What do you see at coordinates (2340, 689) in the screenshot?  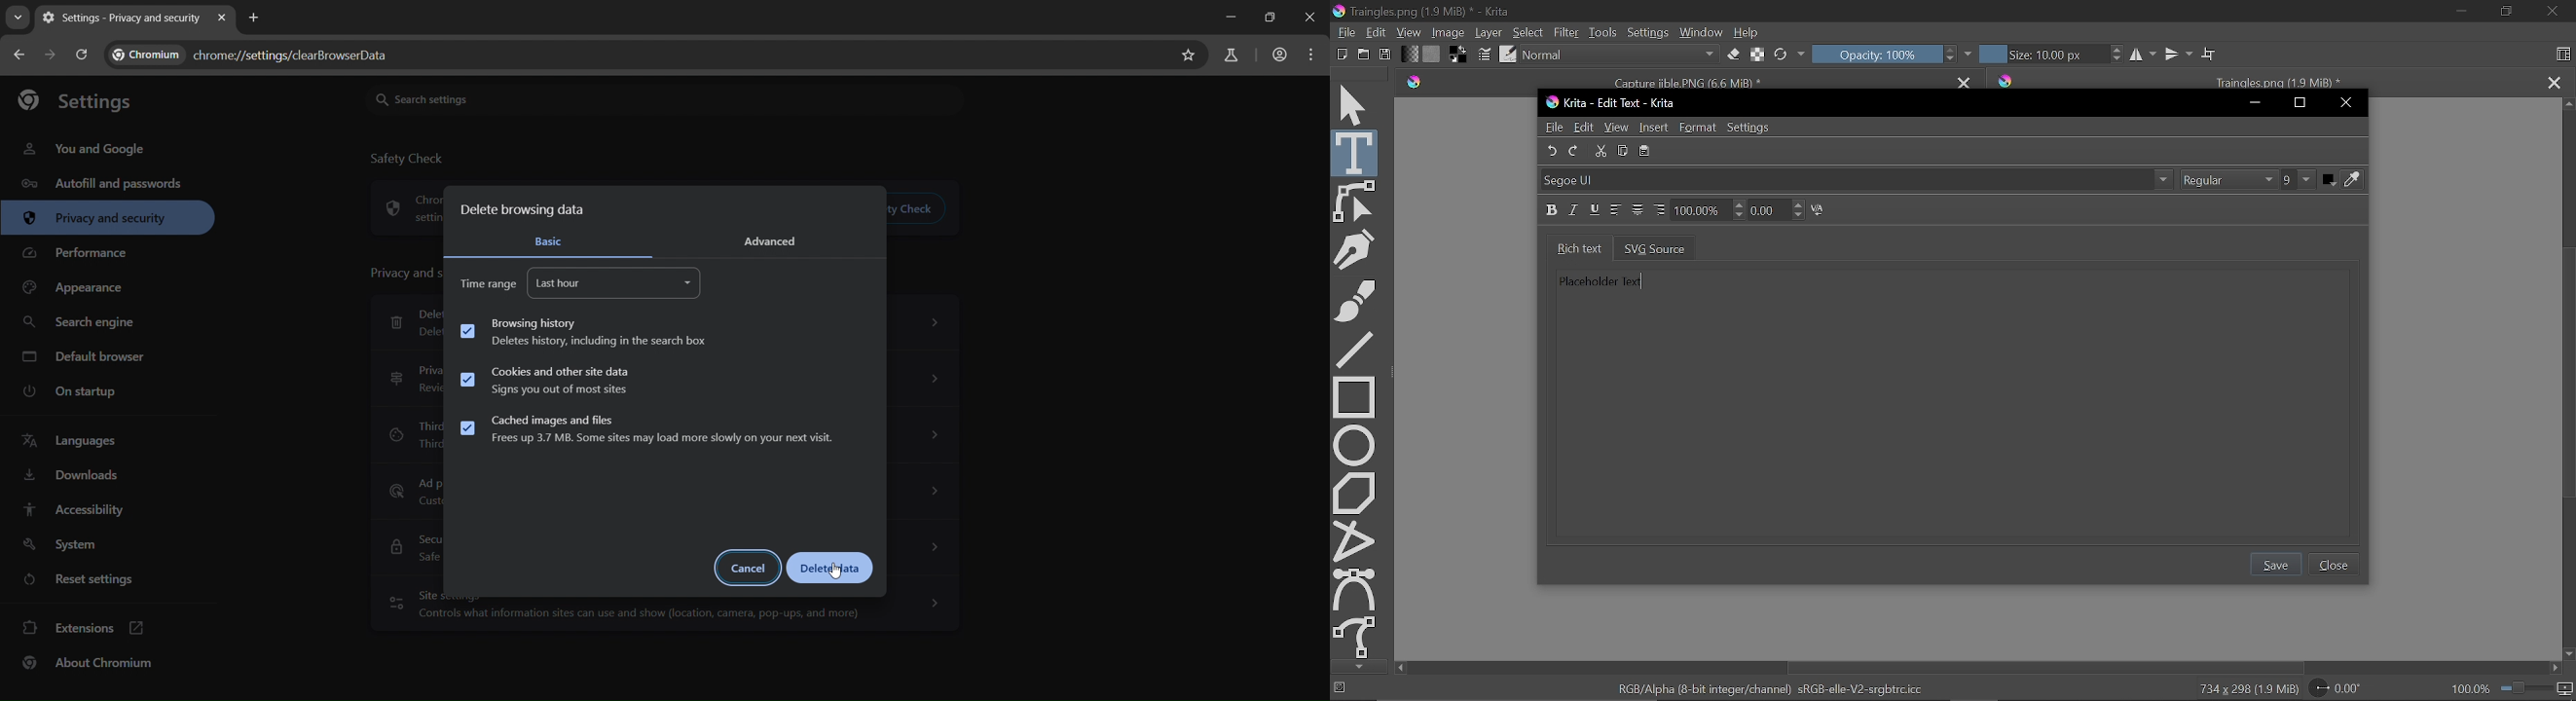 I see `Rotate` at bounding box center [2340, 689].